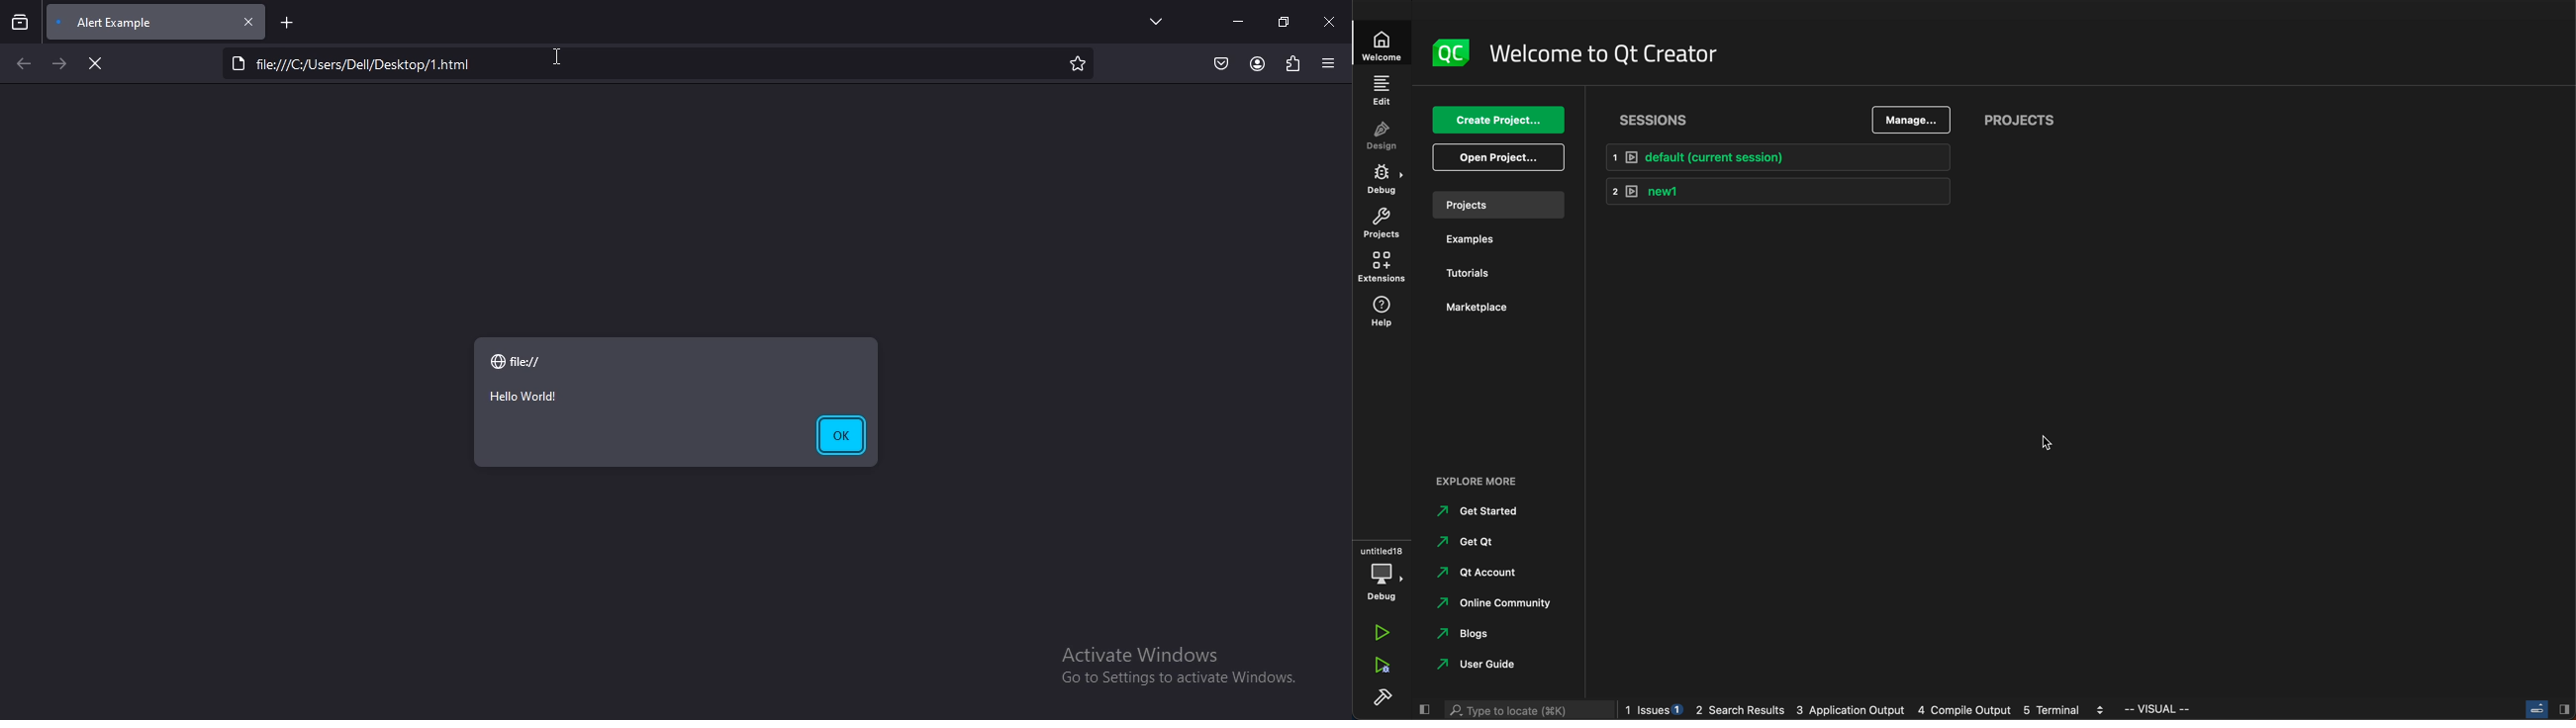 The width and height of the screenshot is (2576, 728). Describe the element at coordinates (1331, 20) in the screenshot. I see `close` at that location.